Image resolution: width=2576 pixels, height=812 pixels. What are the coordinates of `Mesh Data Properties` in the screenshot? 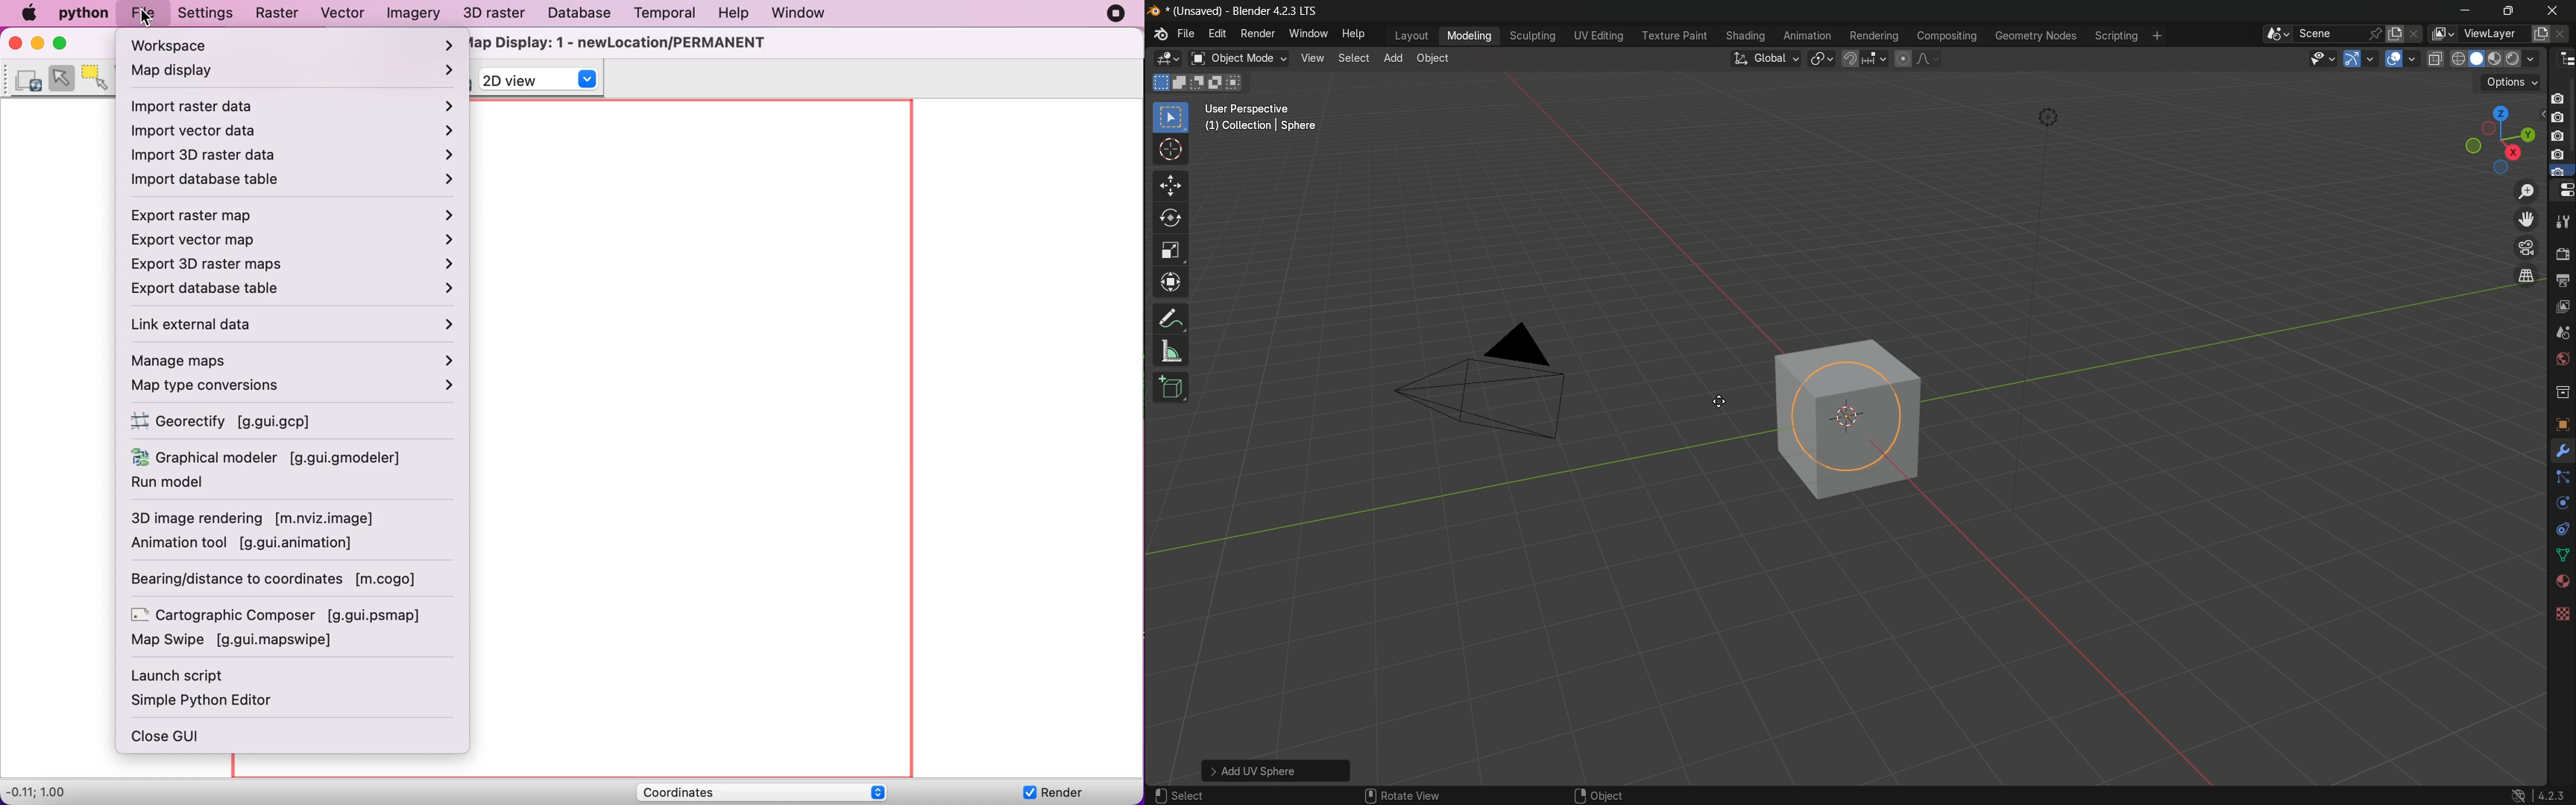 It's located at (2560, 553).